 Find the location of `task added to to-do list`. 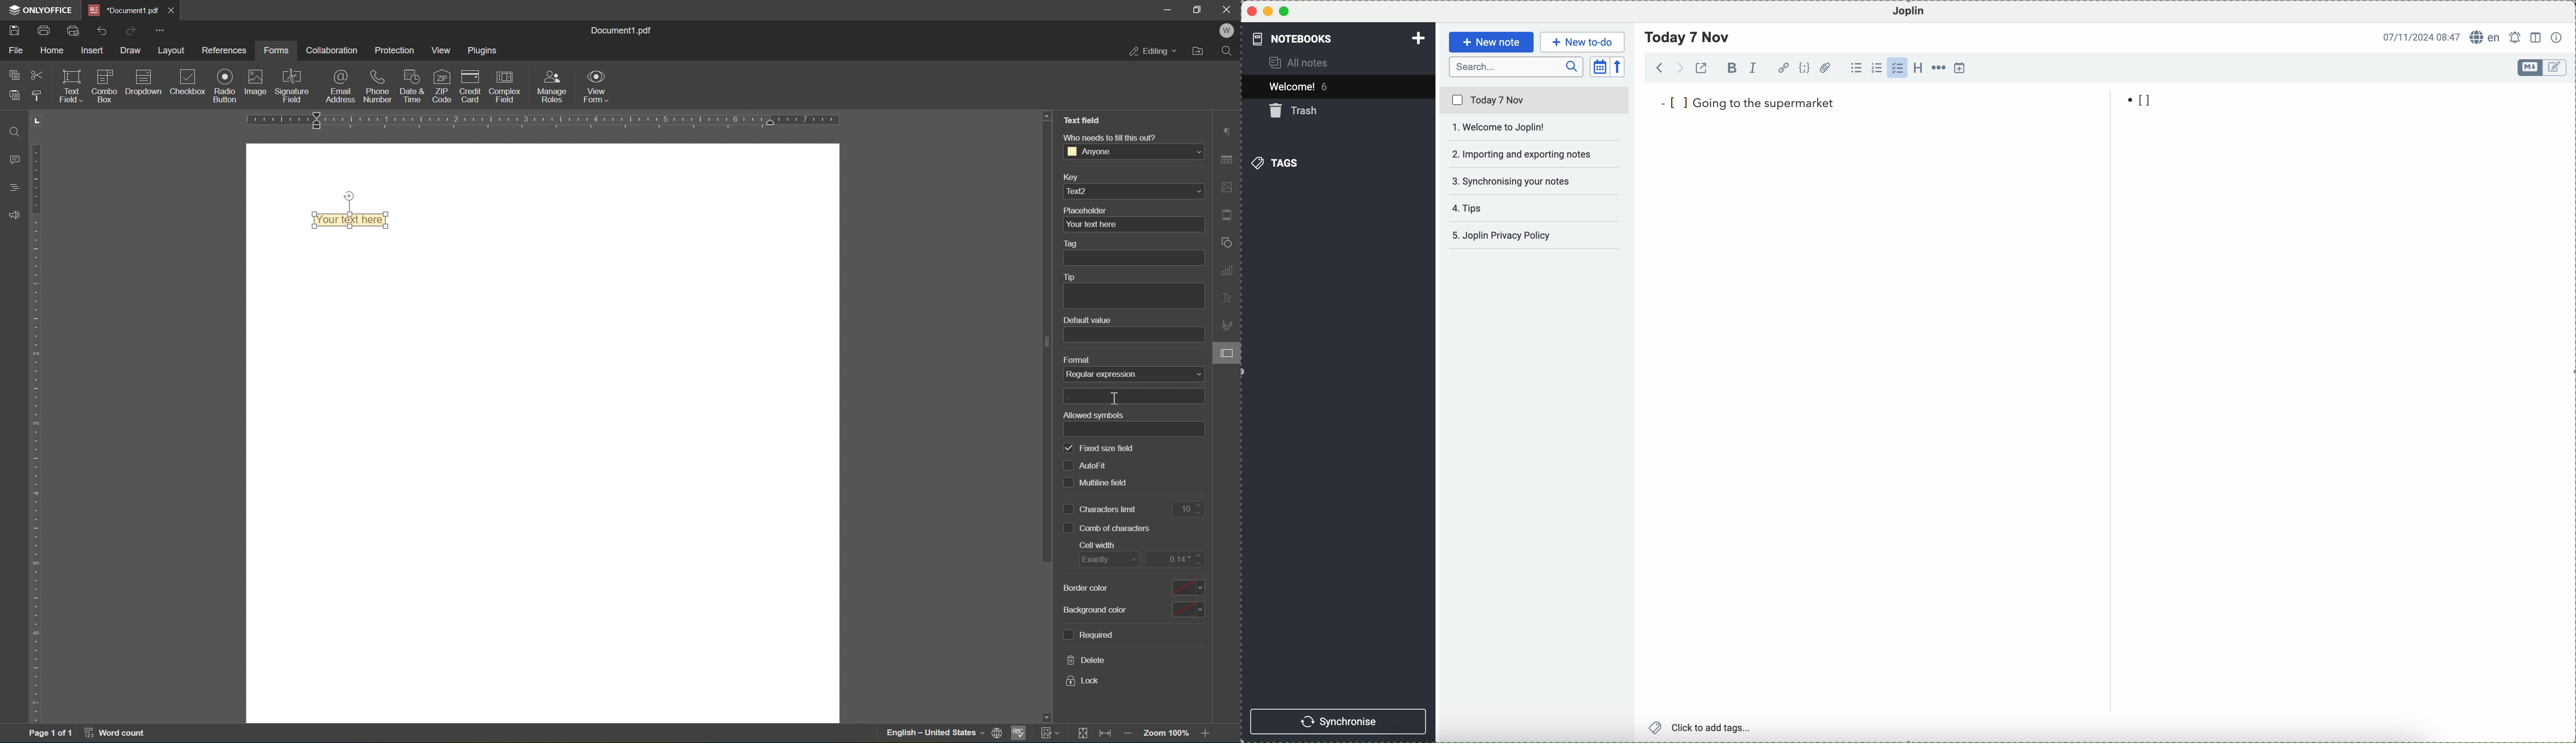

task added to to-do list is located at coordinates (1747, 103).